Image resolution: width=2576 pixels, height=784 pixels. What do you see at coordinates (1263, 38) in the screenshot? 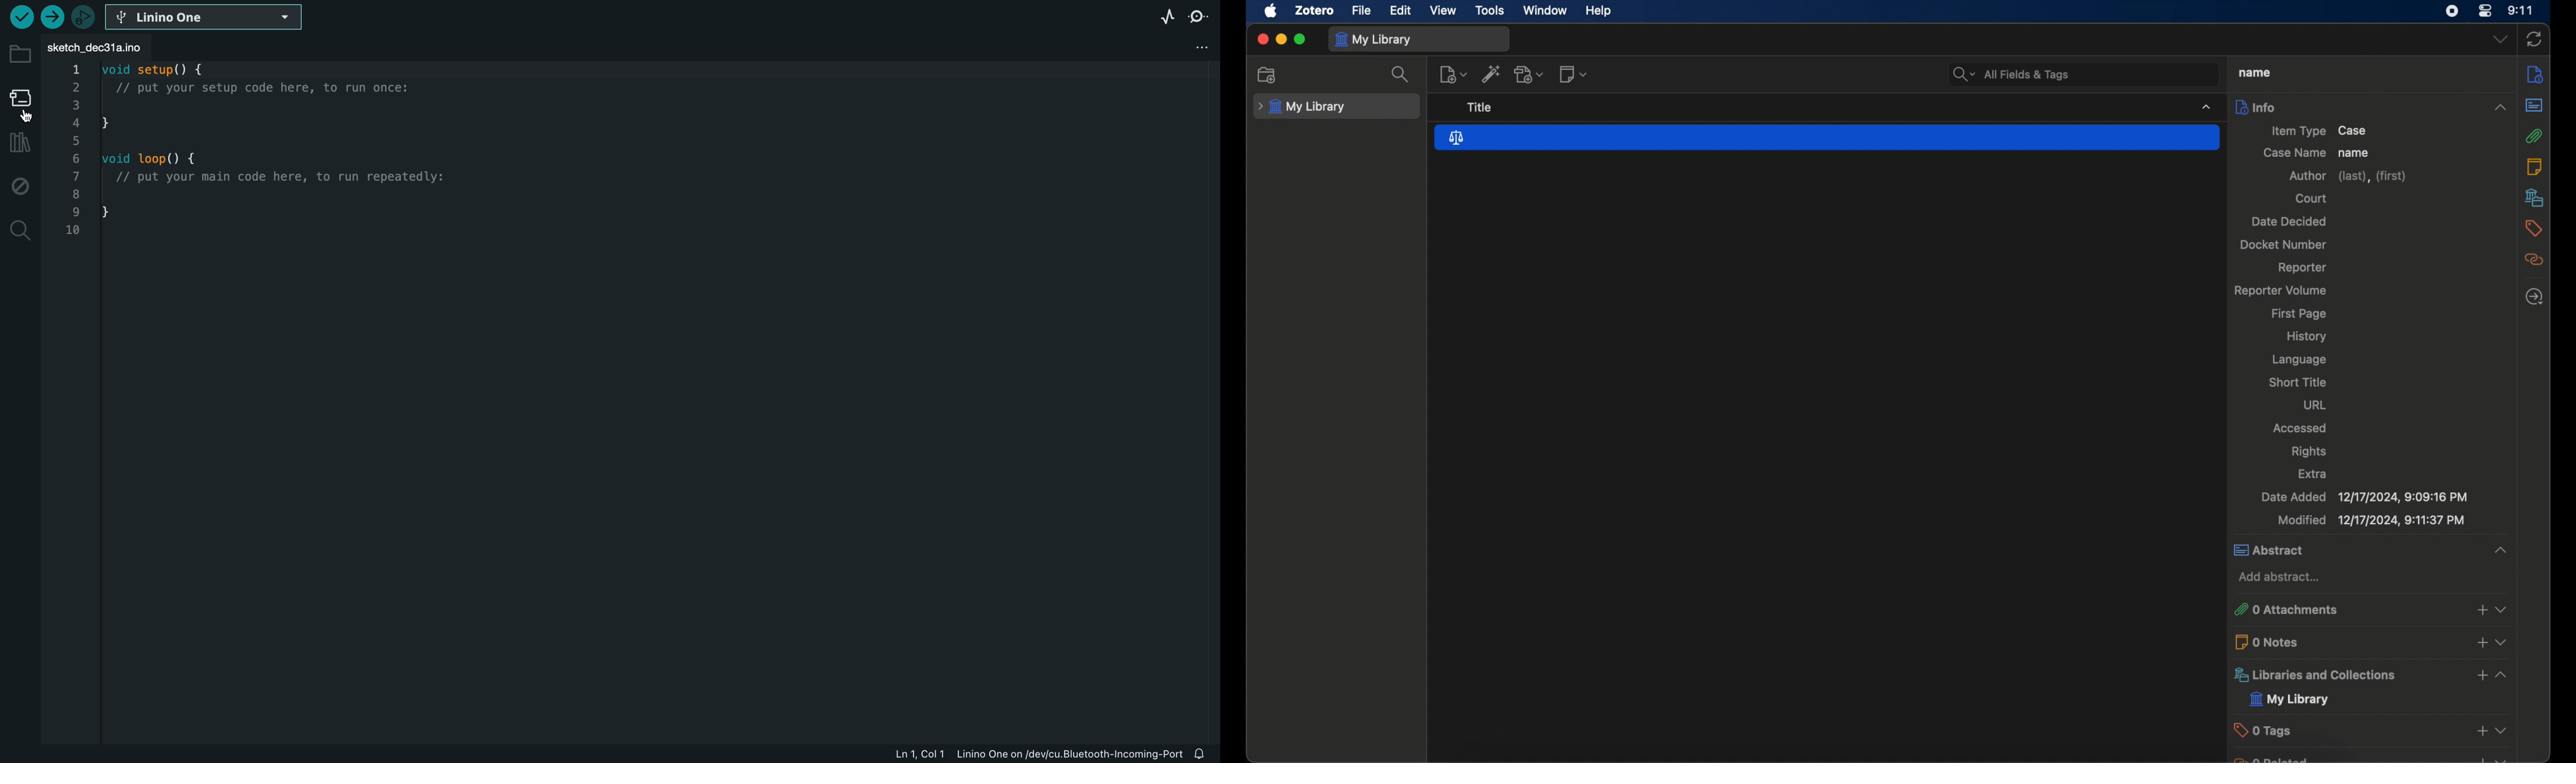
I see `close` at bounding box center [1263, 38].